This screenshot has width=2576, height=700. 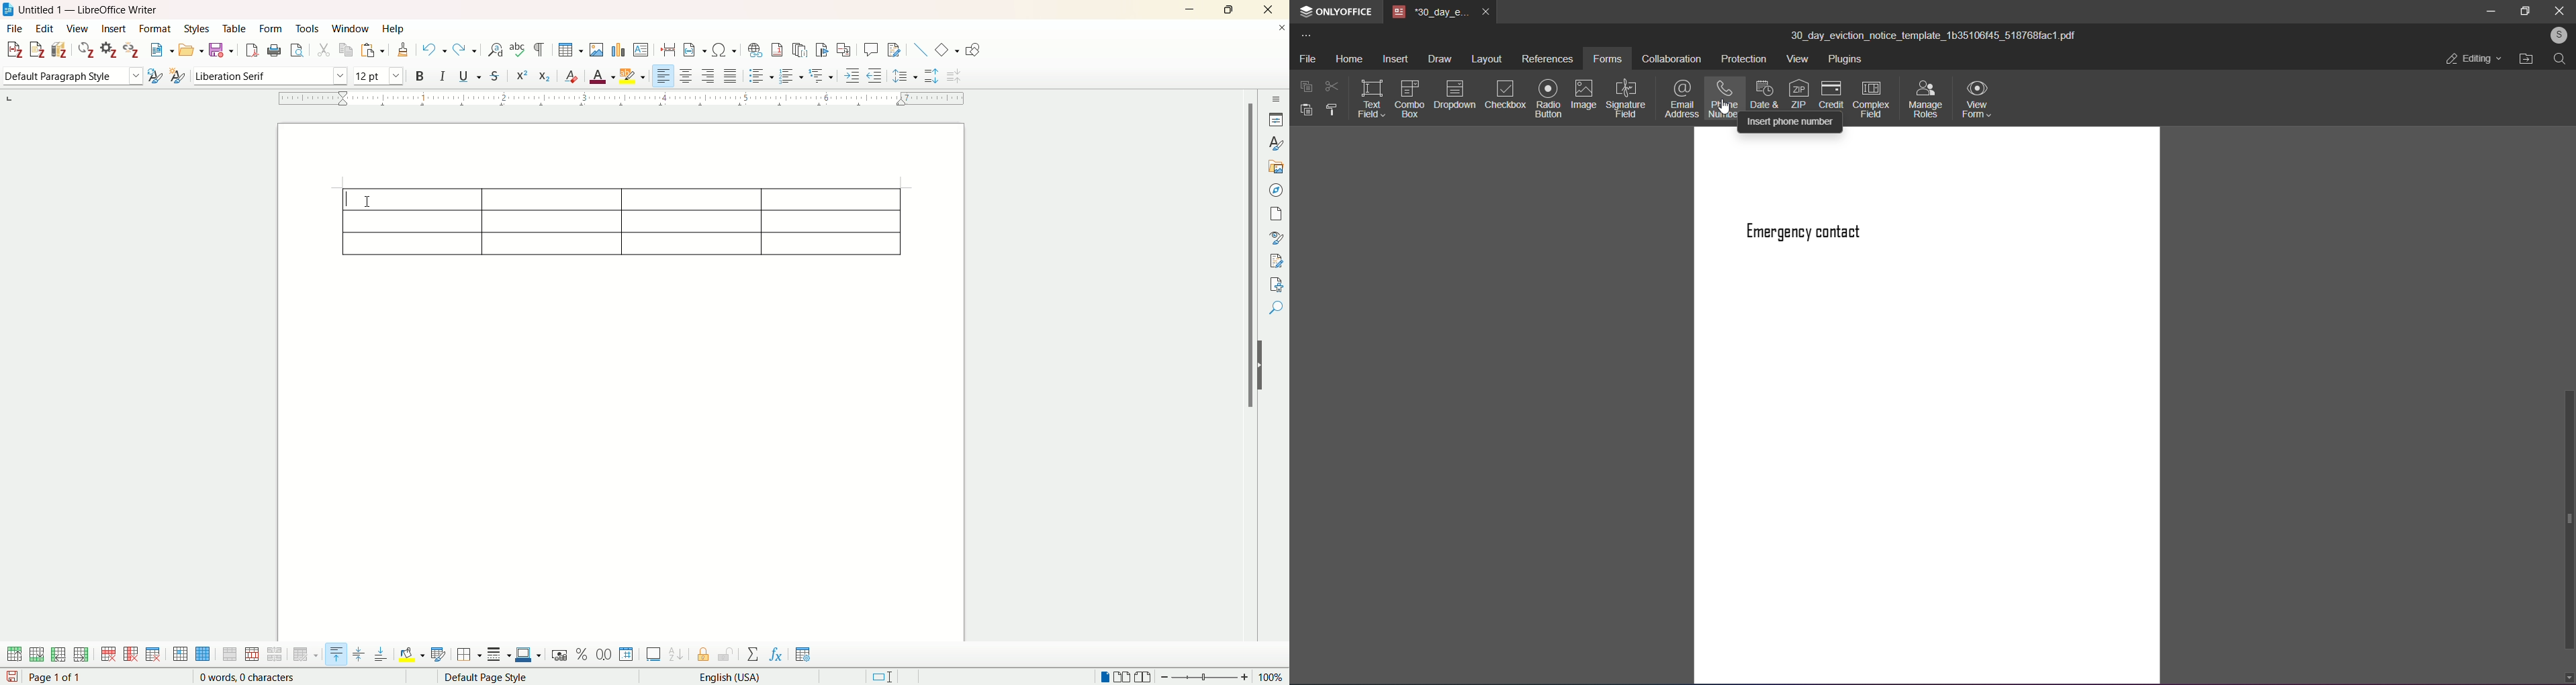 I want to click on highlighting color, so click(x=633, y=75).